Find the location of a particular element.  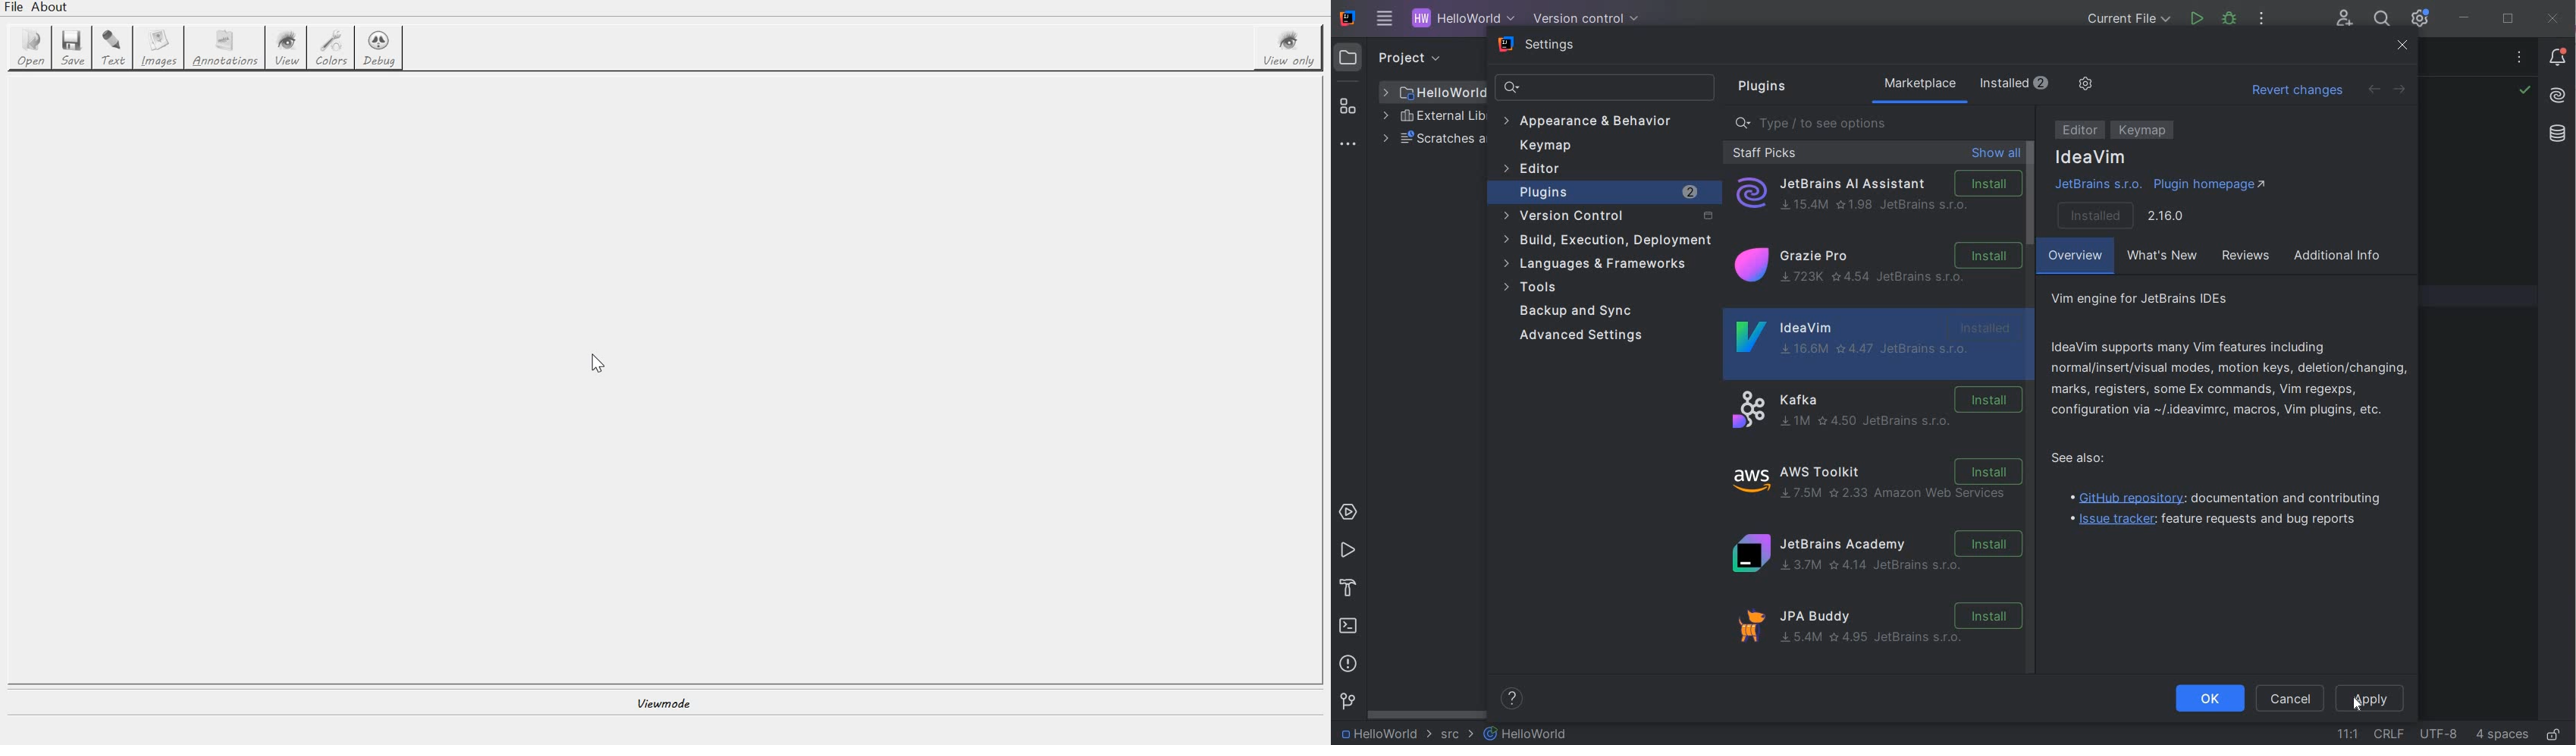

MAKE FILE READY ONLY is located at coordinates (2553, 735).